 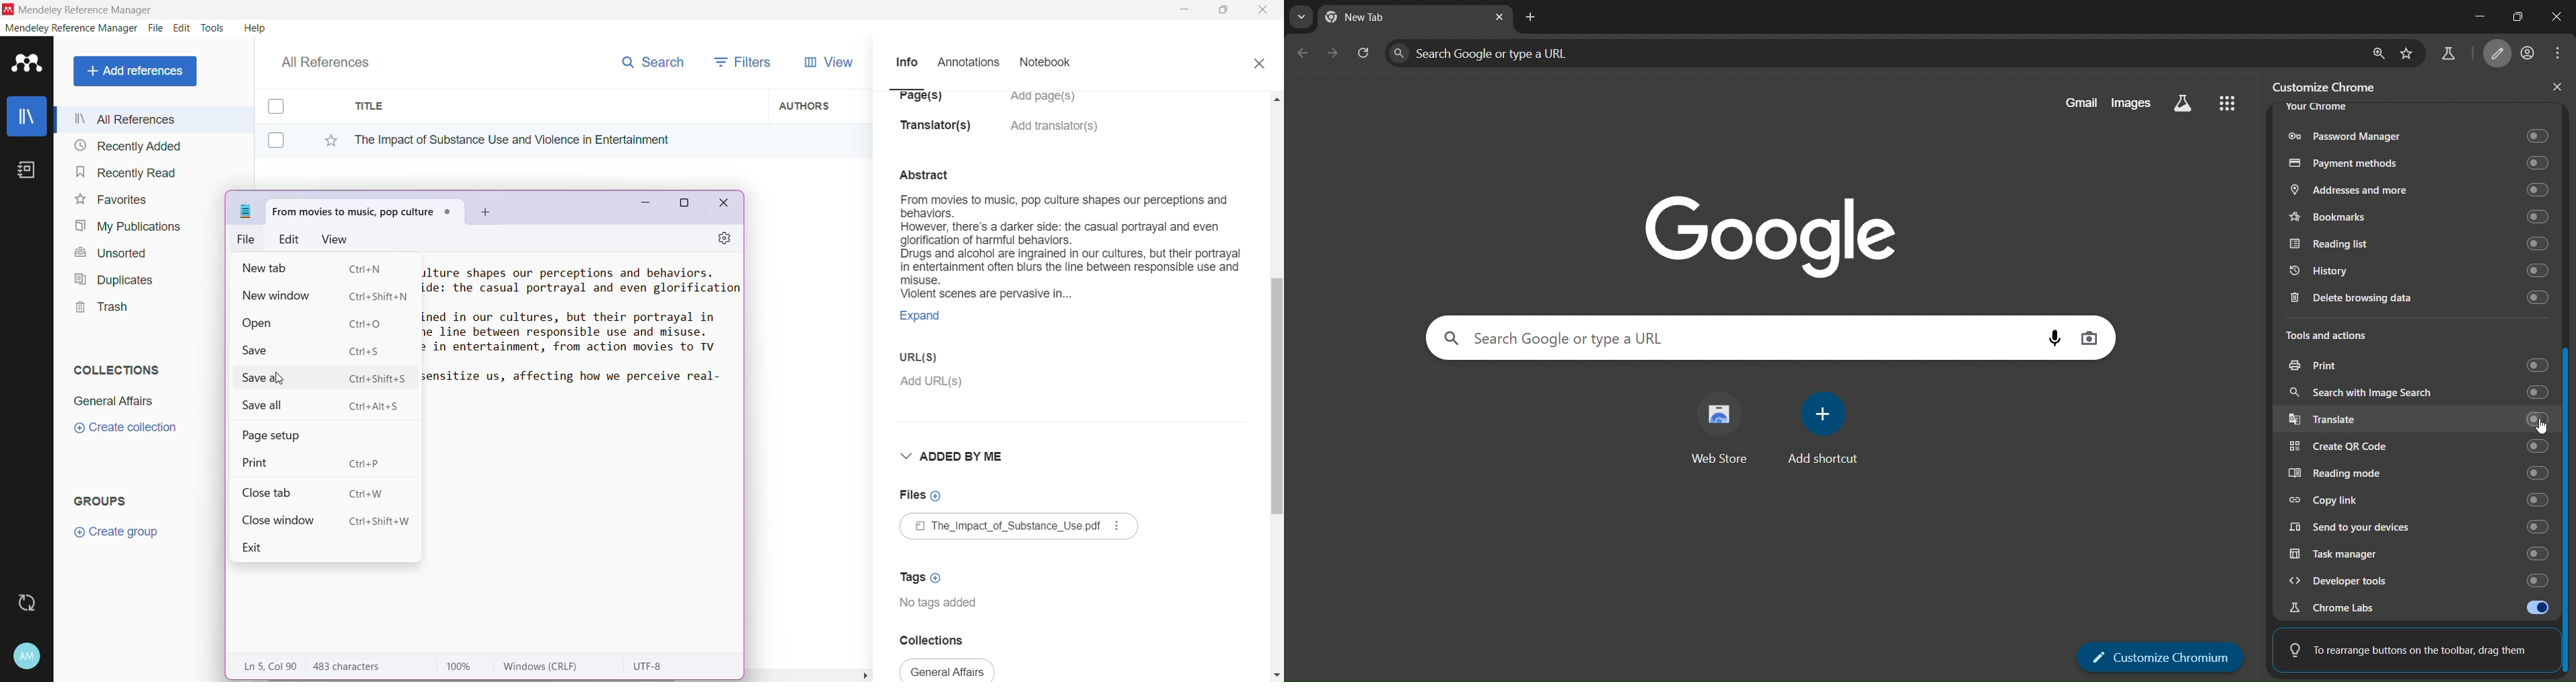 I want to click on Click to Create Group, so click(x=119, y=537).